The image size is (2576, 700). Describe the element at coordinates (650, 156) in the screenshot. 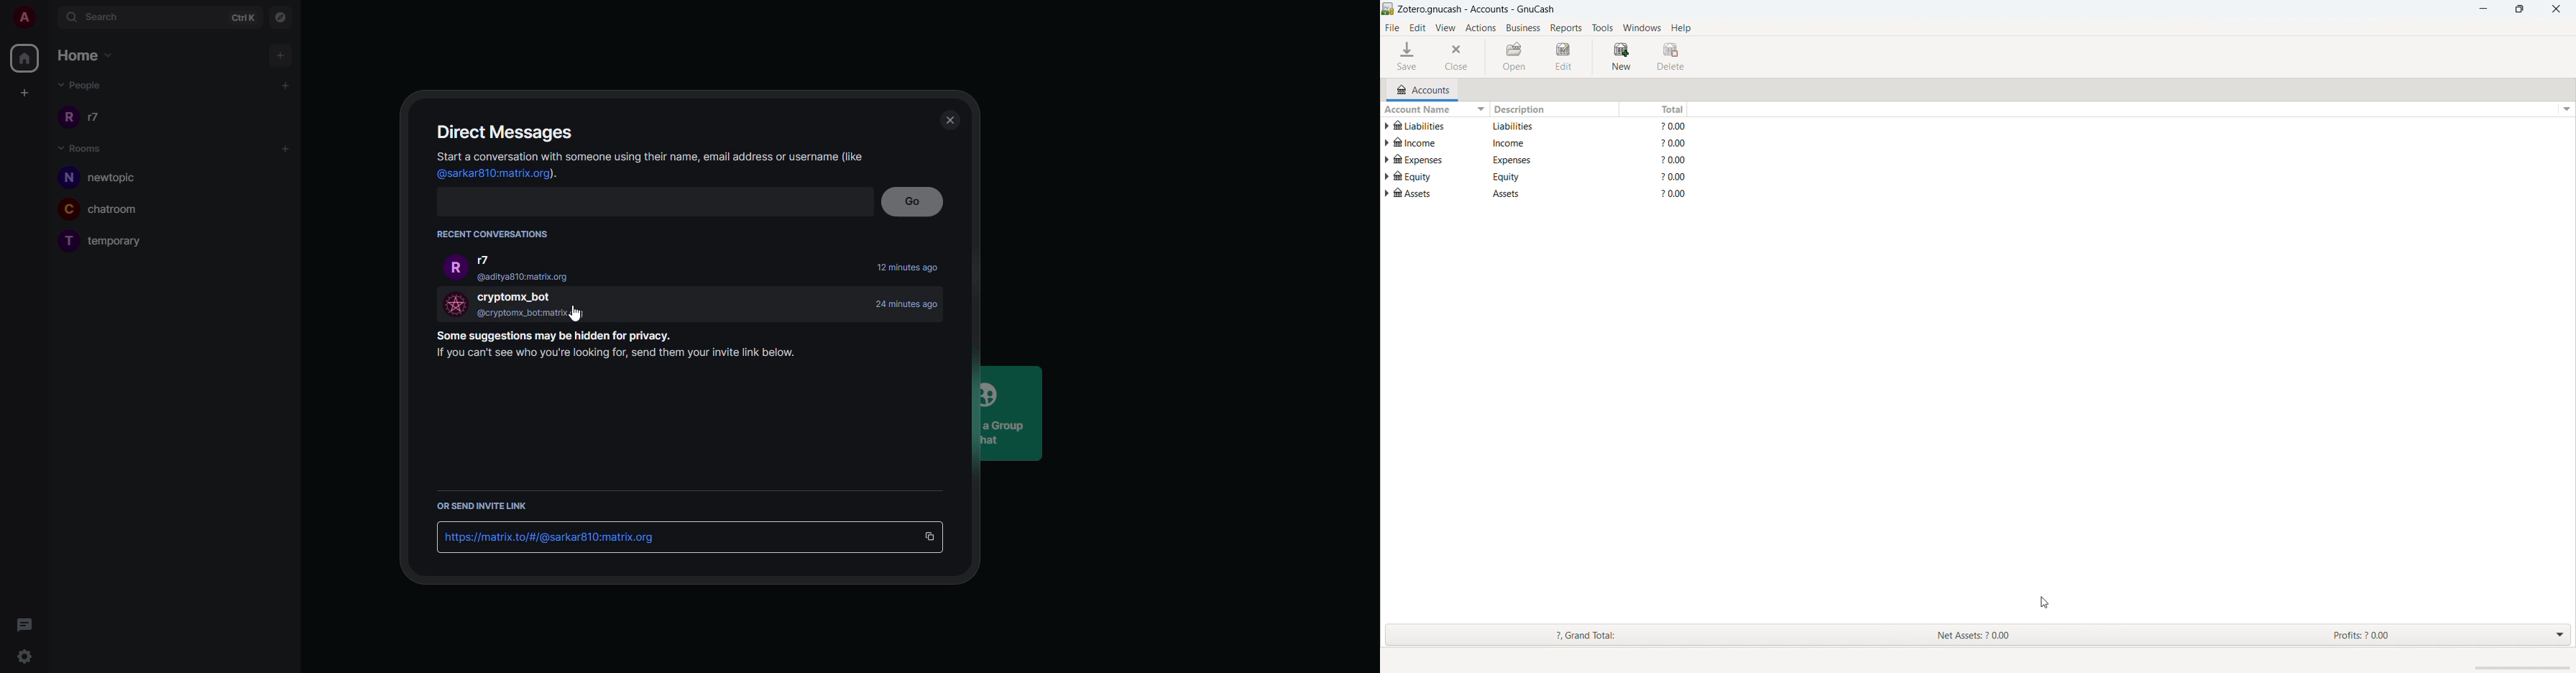

I see `info` at that location.